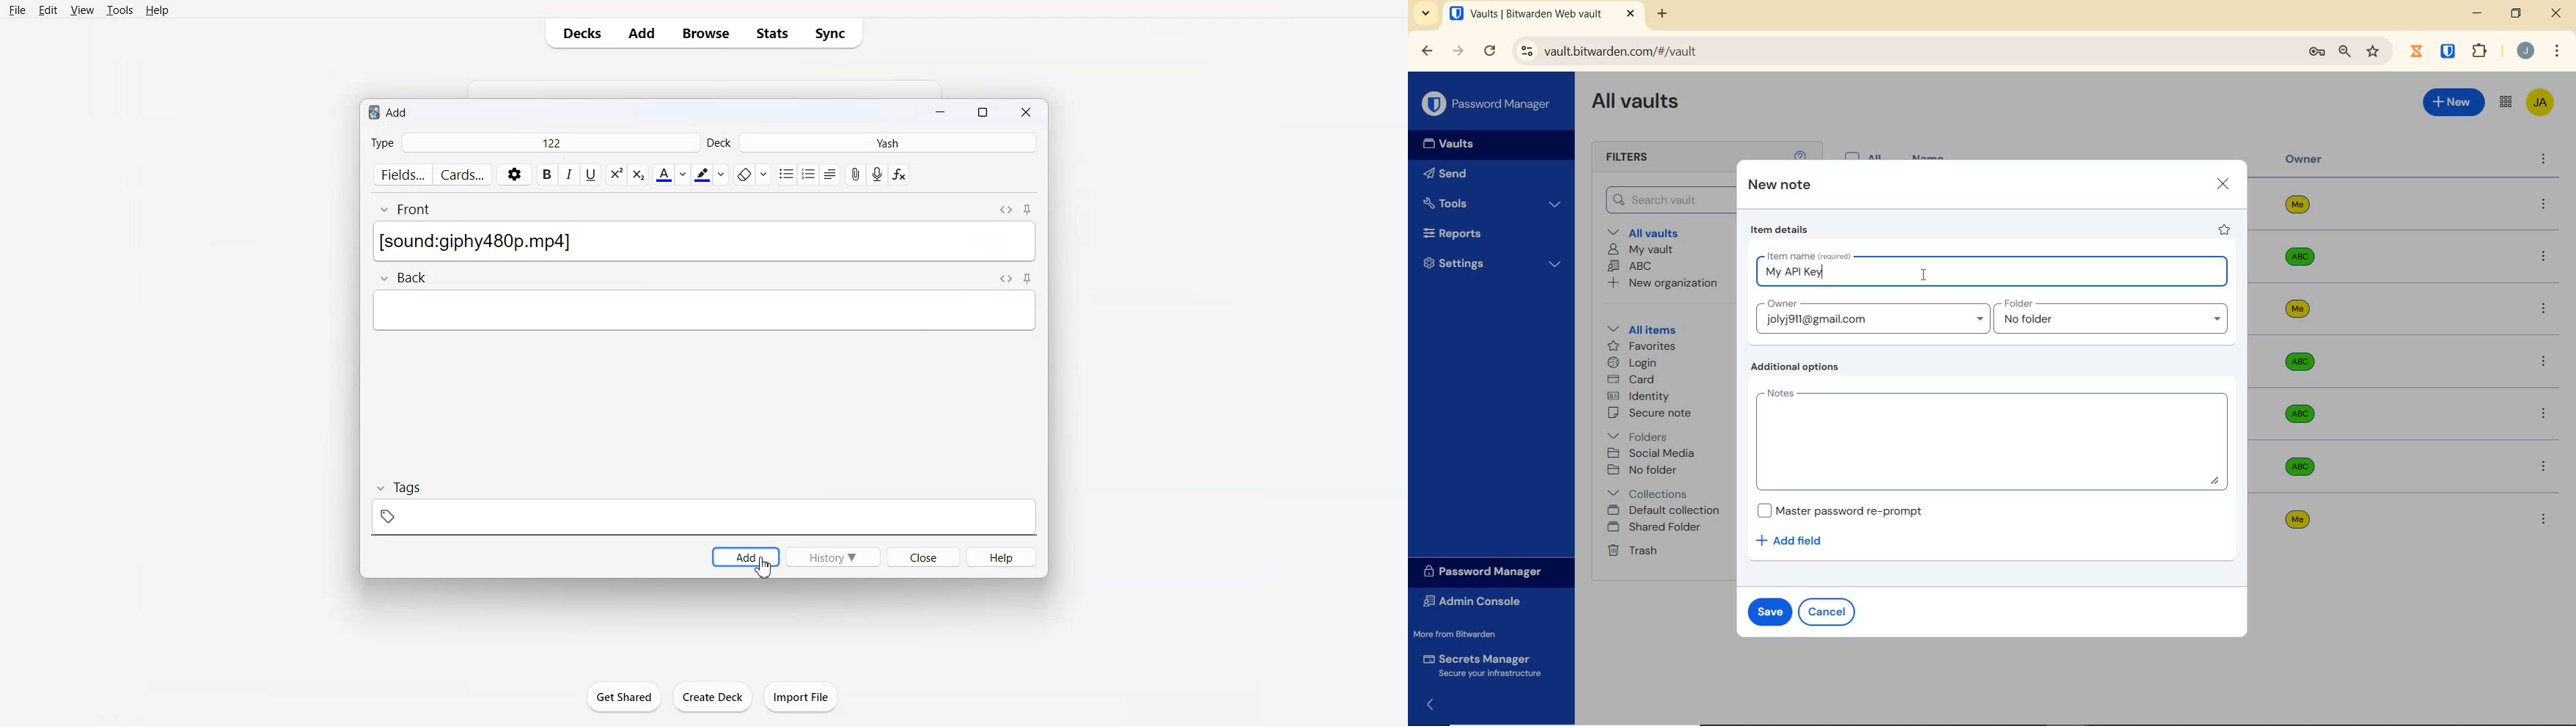  Describe the element at coordinates (671, 175) in the screenshot. I see `Text Color` at that location.